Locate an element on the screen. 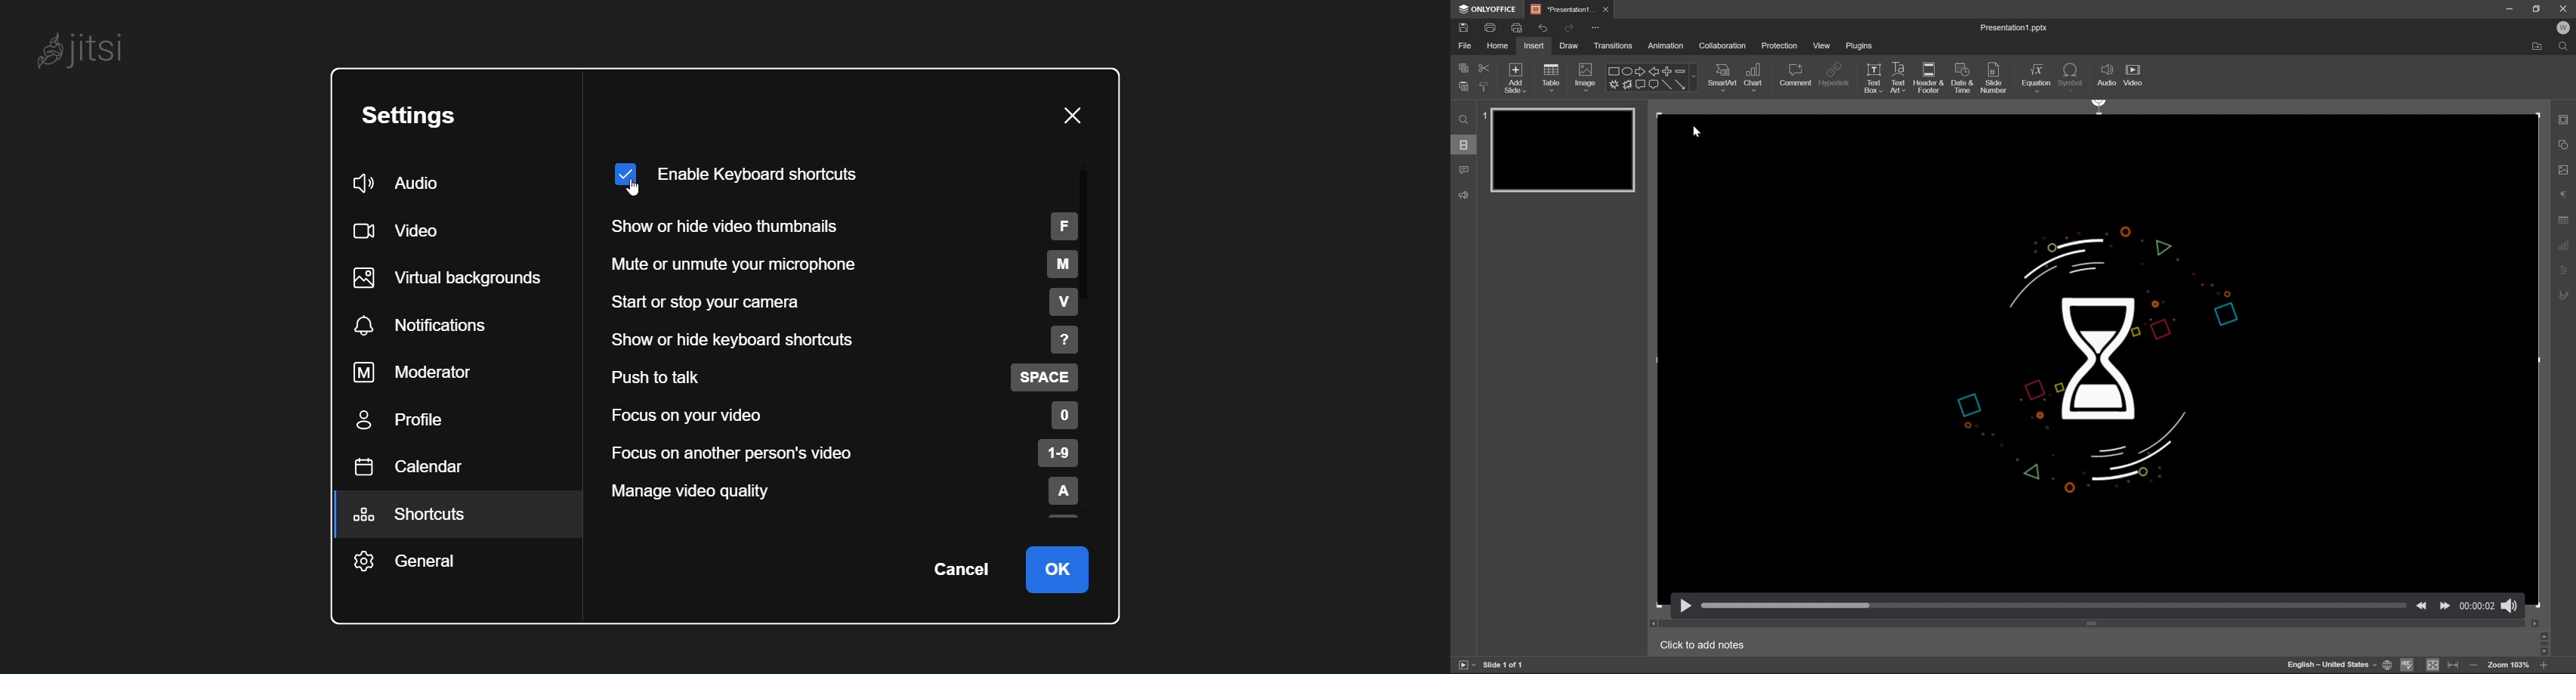  plugins is located at coordinates (1863, 47).